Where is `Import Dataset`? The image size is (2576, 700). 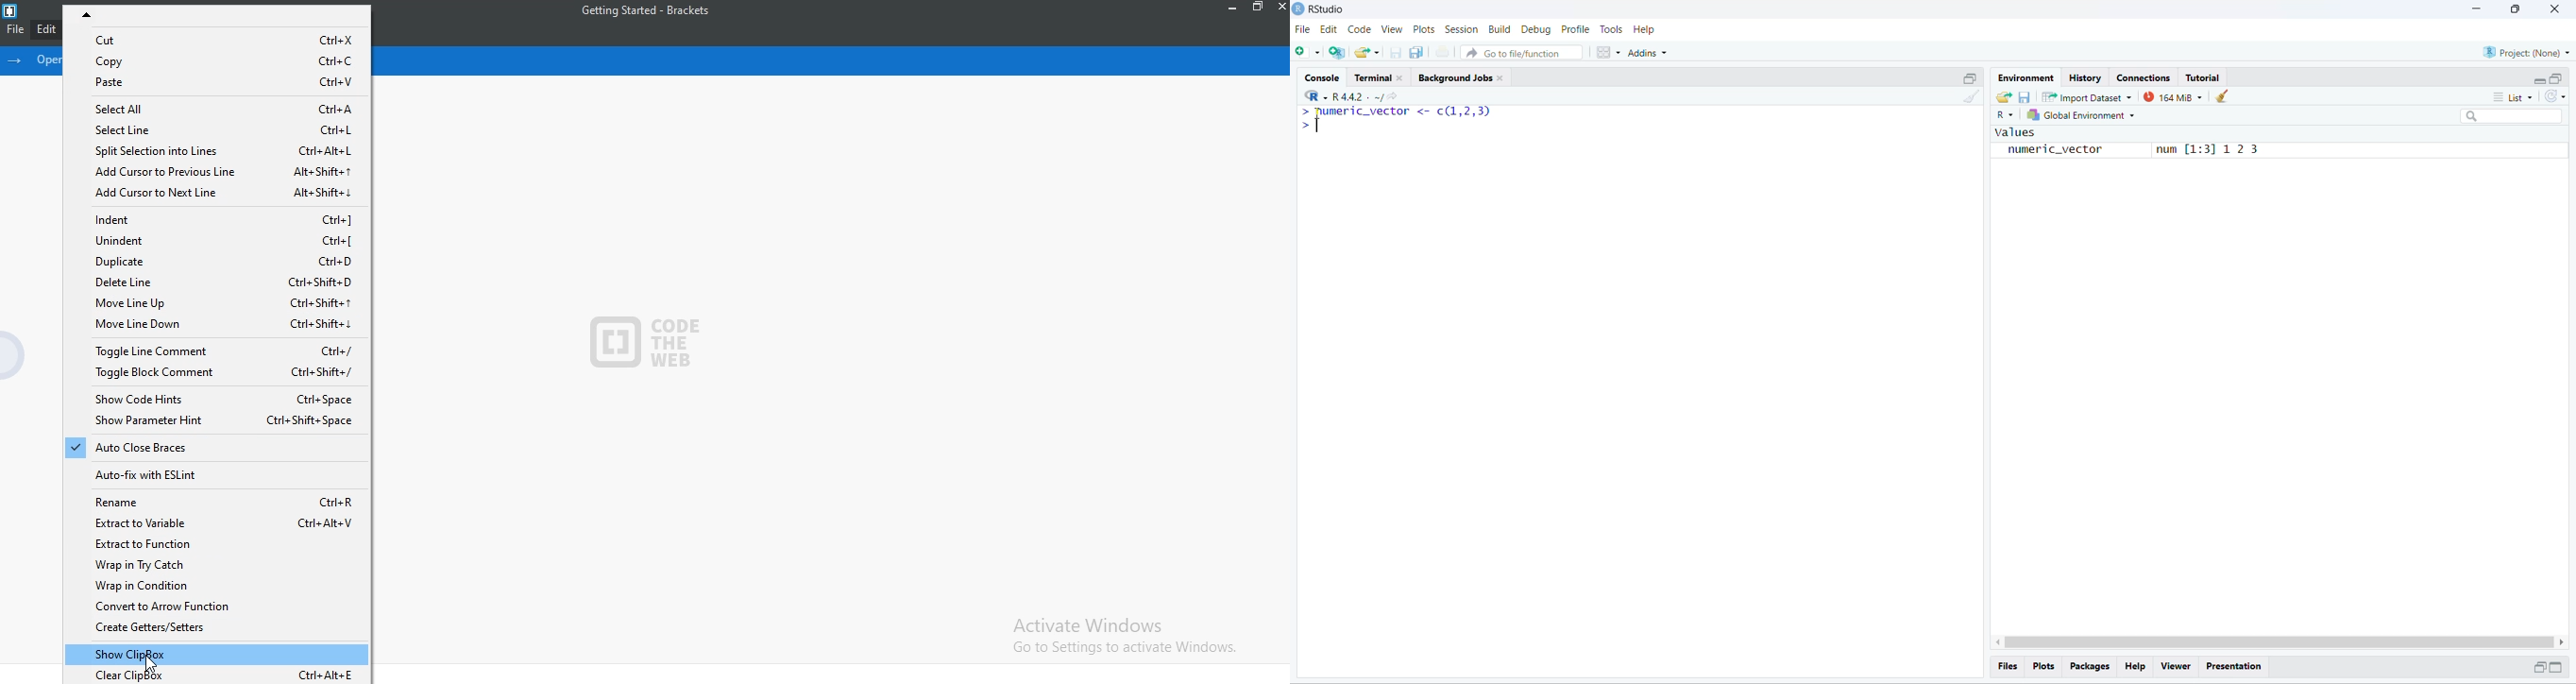
Import Dataset is located at coordinates (2086, 97).